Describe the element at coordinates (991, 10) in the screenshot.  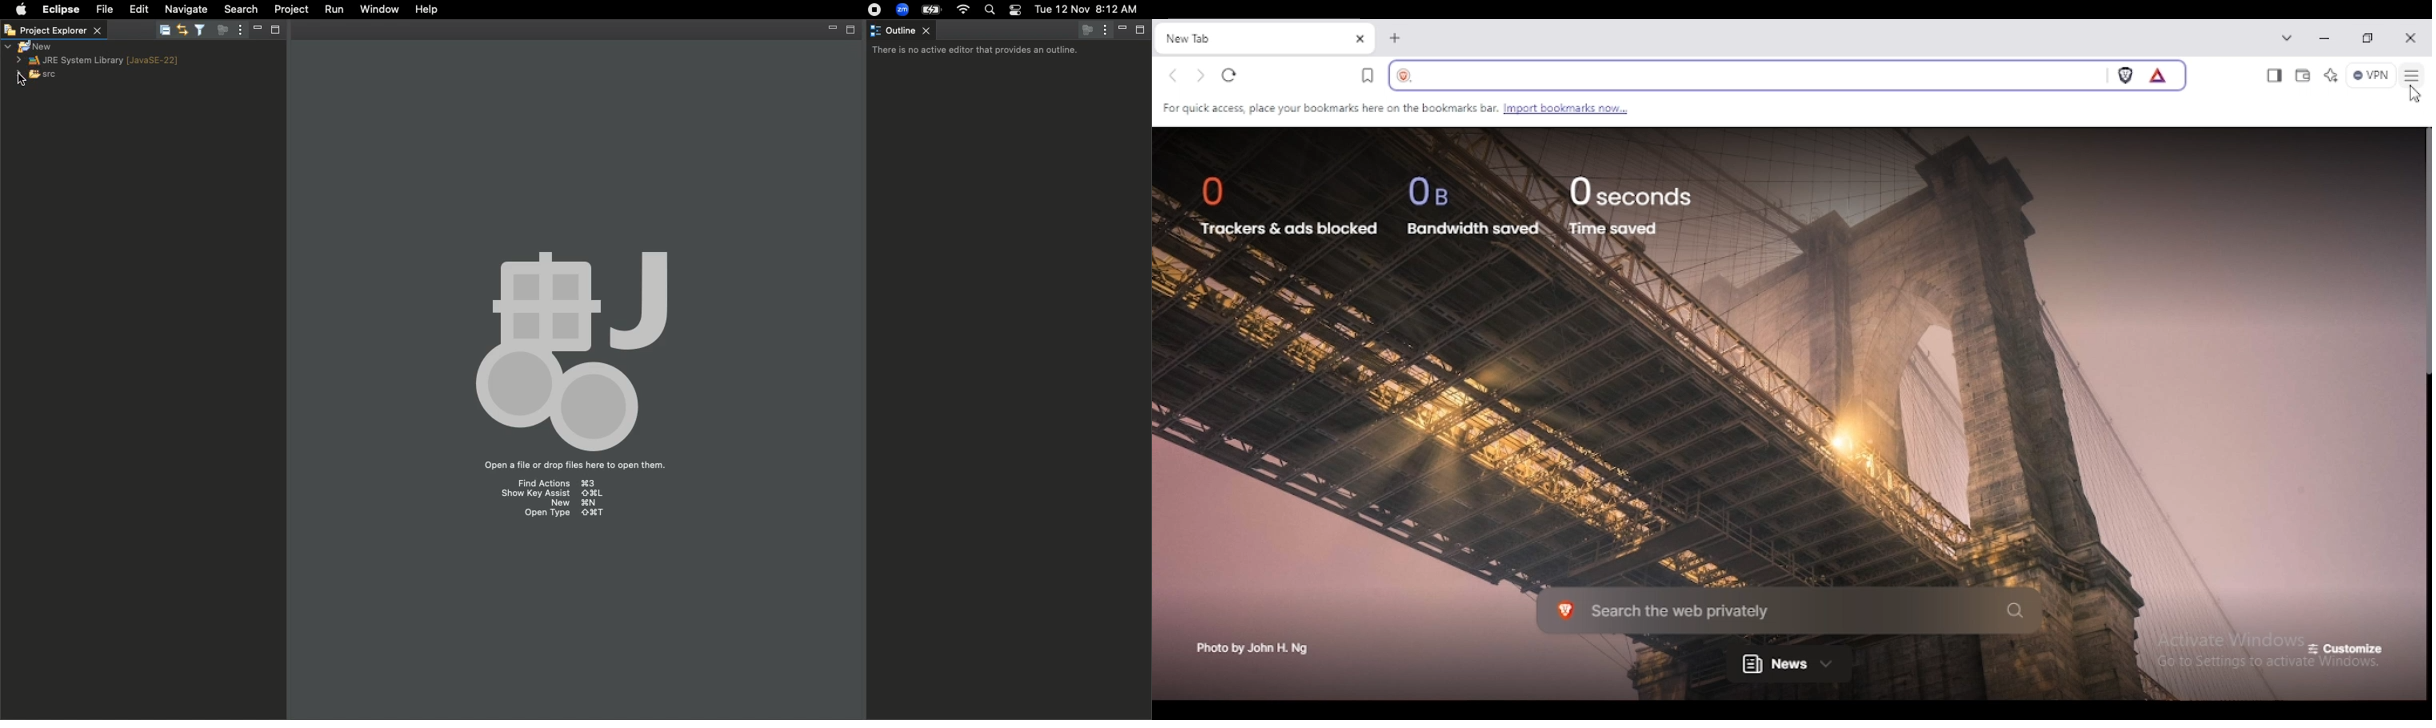
I see `Search` at that location.